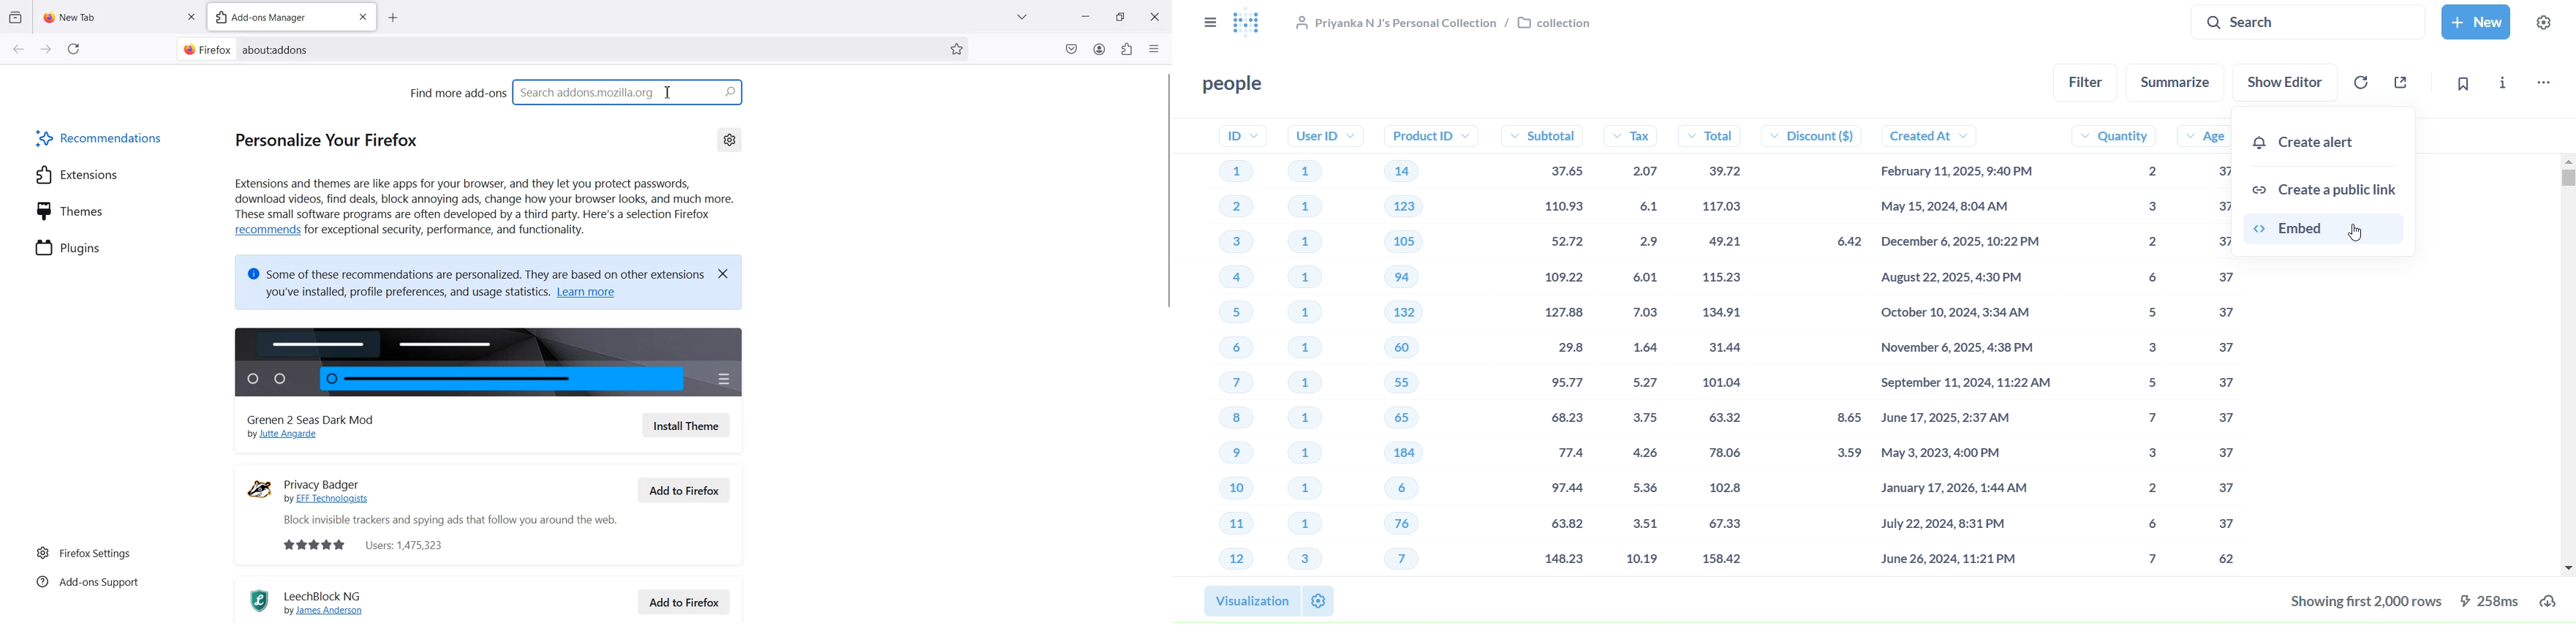 The height and width of the screenshot is (644, 2576). What do you see at coordinates (729, 272) in the screenshot?
I see `Close` at bounding box center [729, 272].